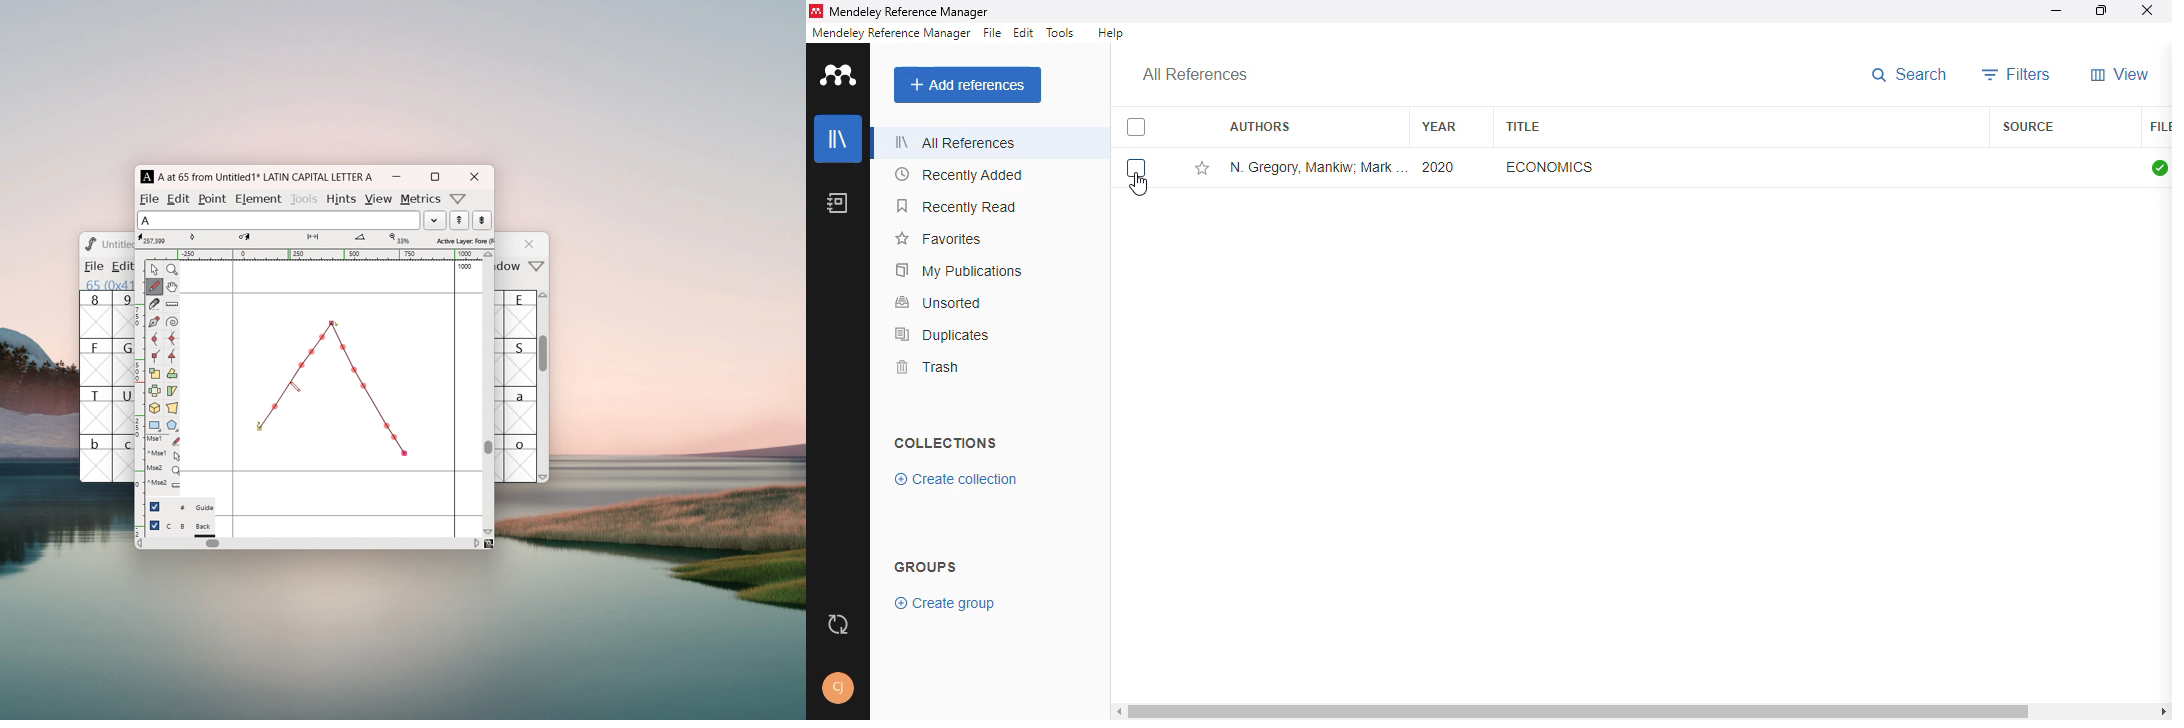 The height and width of the screenshot is (728, 2184). I want to click on file, so click(149, 199).